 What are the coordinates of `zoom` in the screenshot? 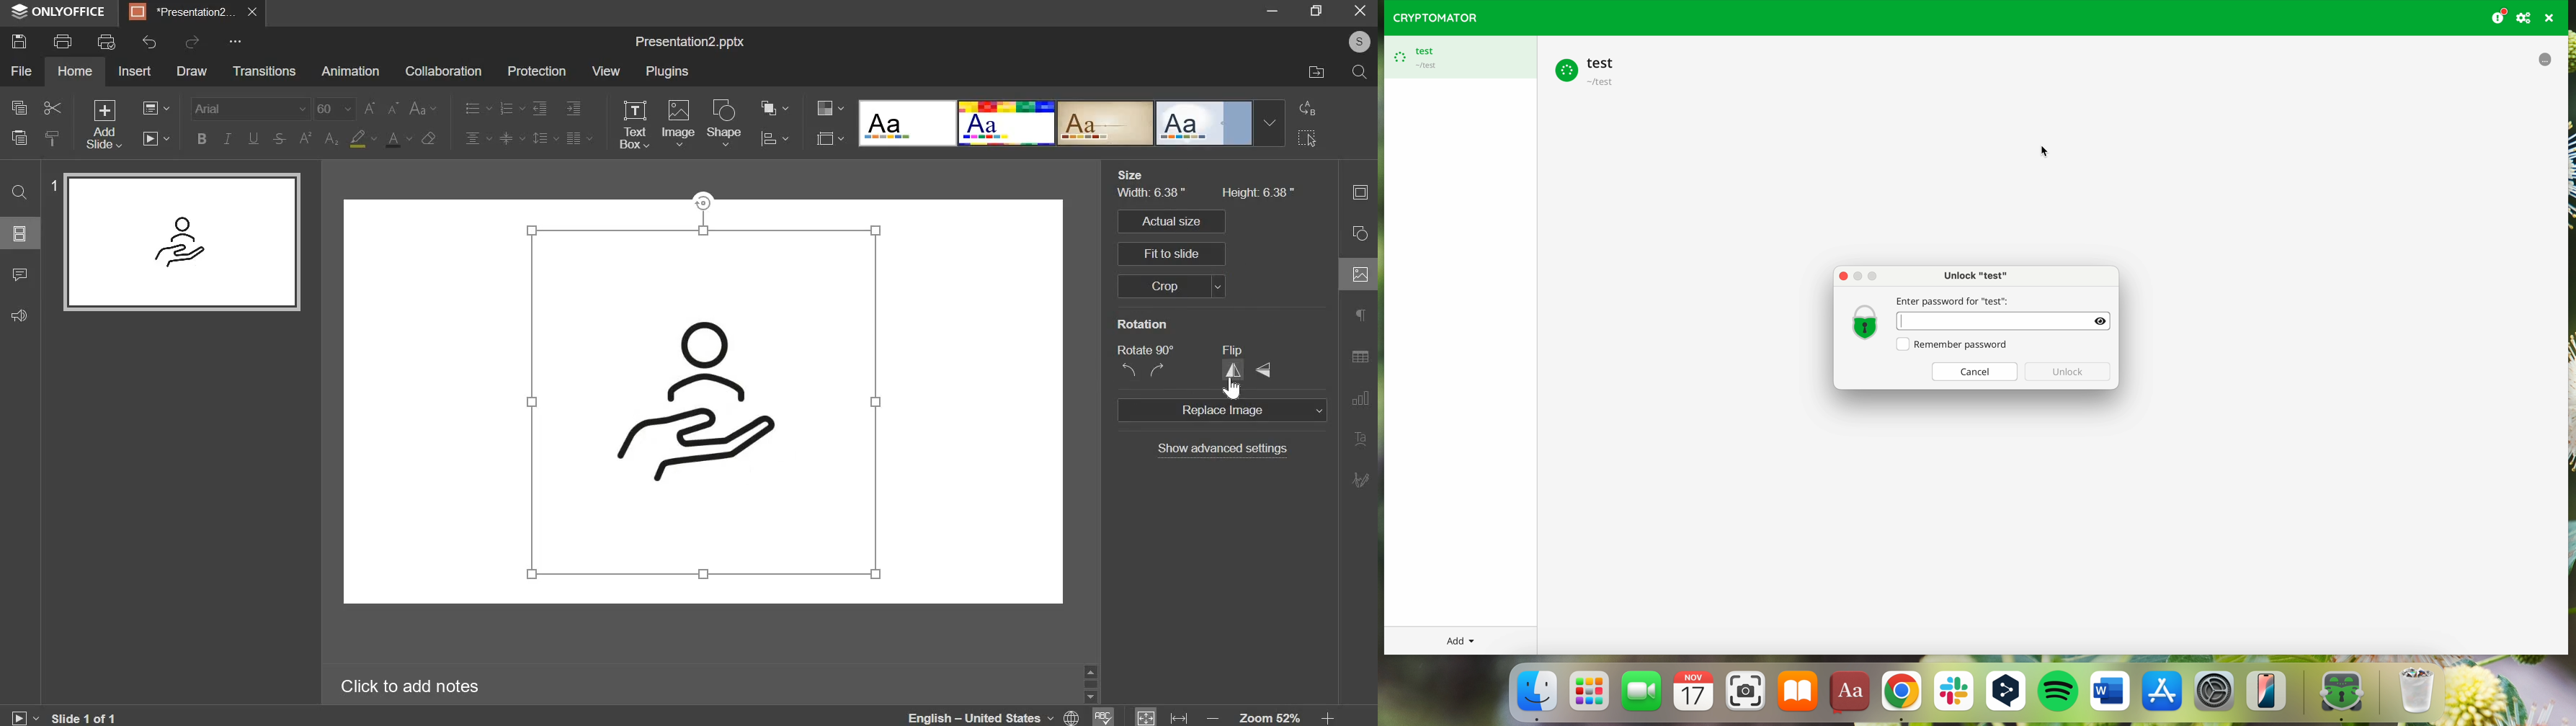 It's located at (1273, 715).